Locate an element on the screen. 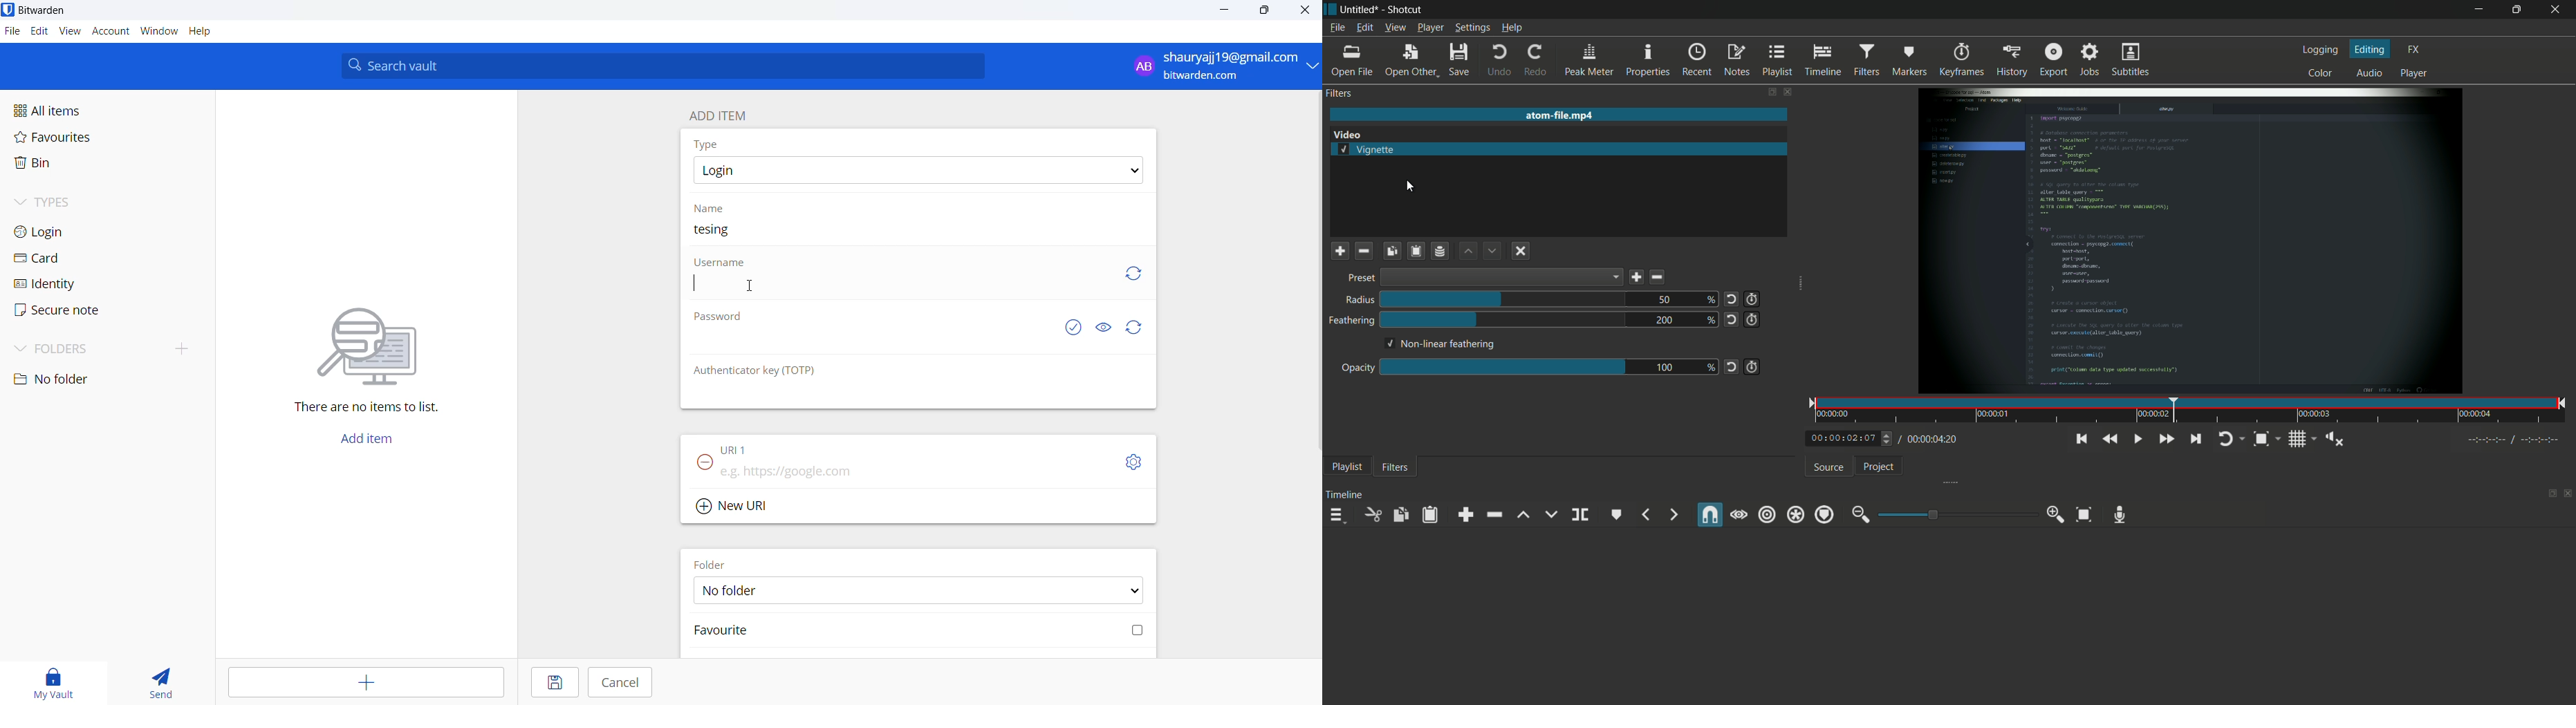 This screenshot has height=728, width=2576. undo is located at coordinates (1499, 60).